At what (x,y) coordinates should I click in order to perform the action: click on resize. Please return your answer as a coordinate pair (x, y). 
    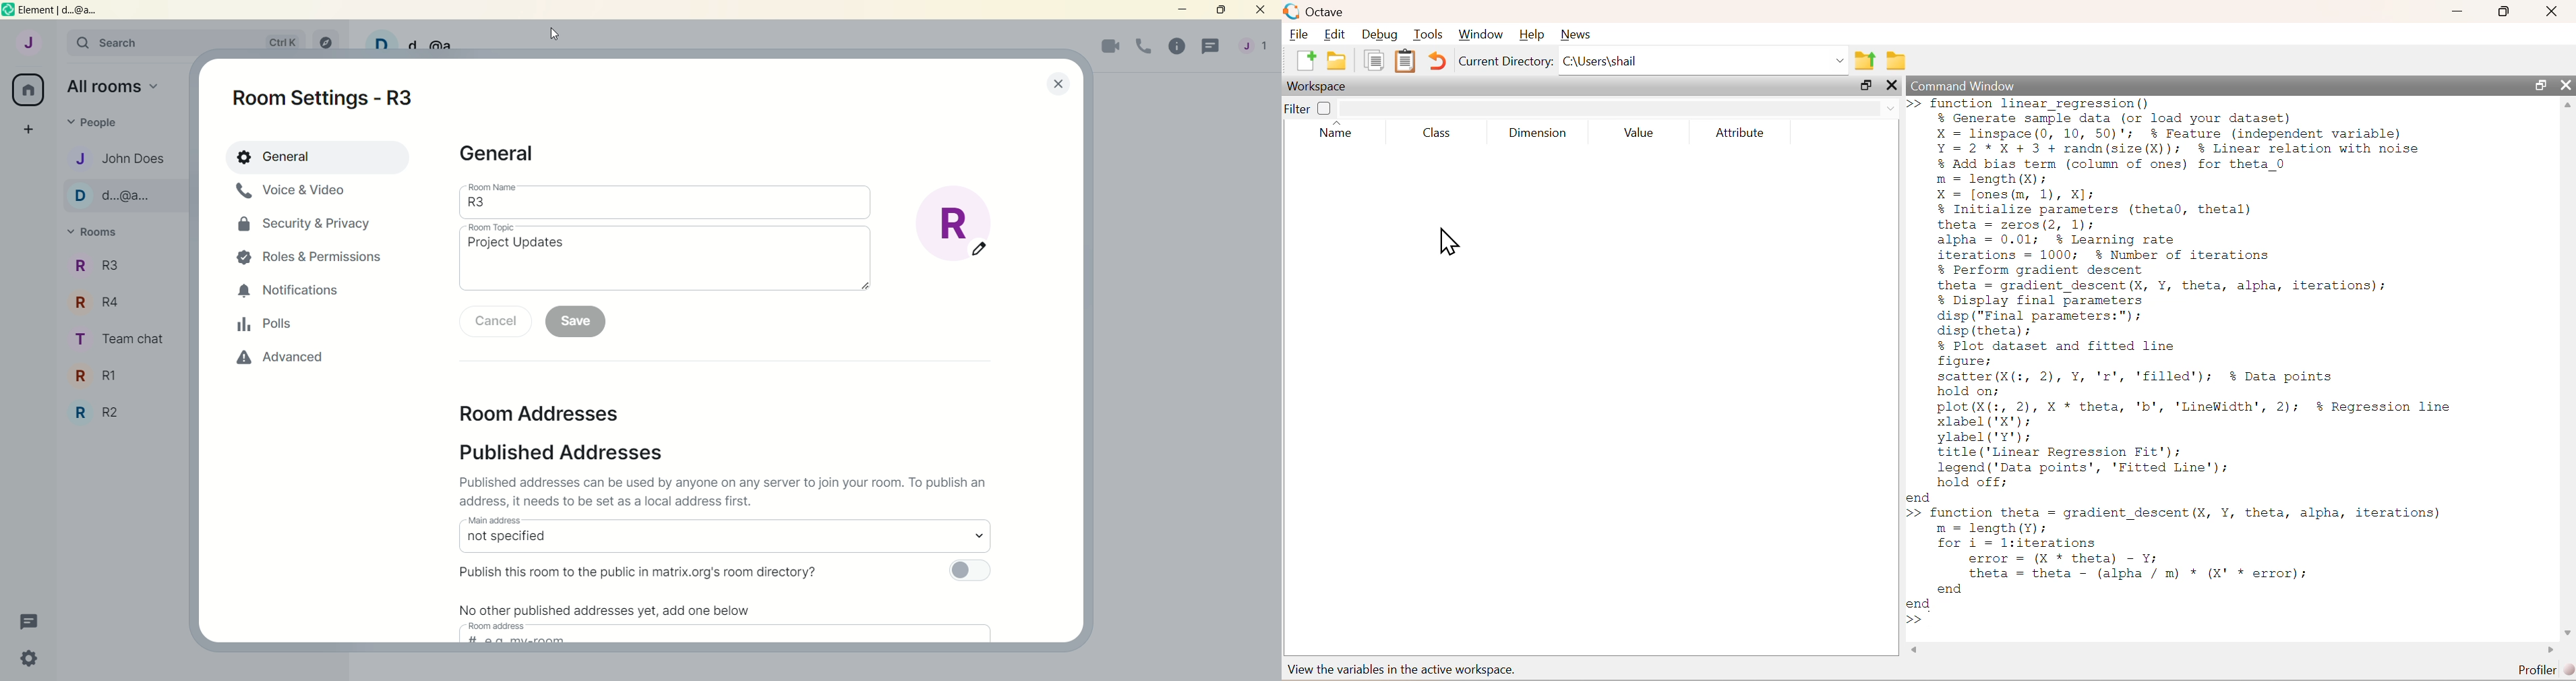
    Looking at the image, I should click on (1867, 85).